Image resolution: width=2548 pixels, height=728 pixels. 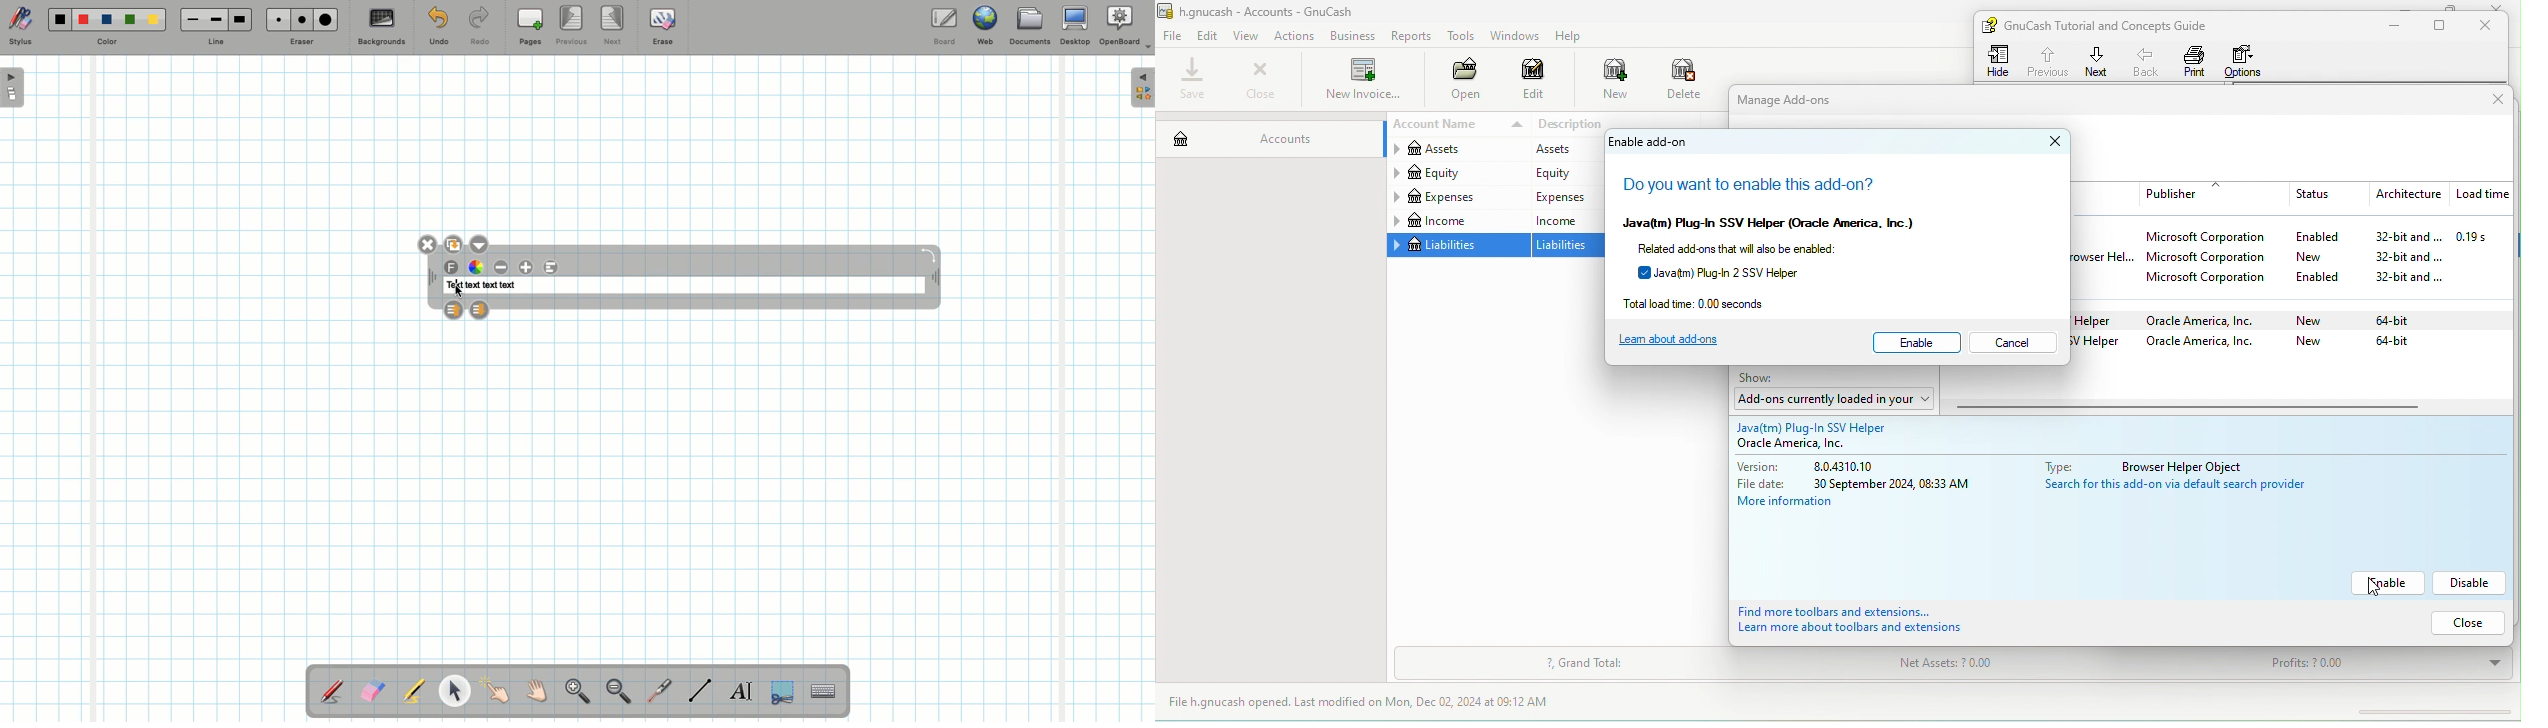 What do you see at coordinates (1173, 37) in the screenshot?
I see `file` at bounding box center [1173, 37].